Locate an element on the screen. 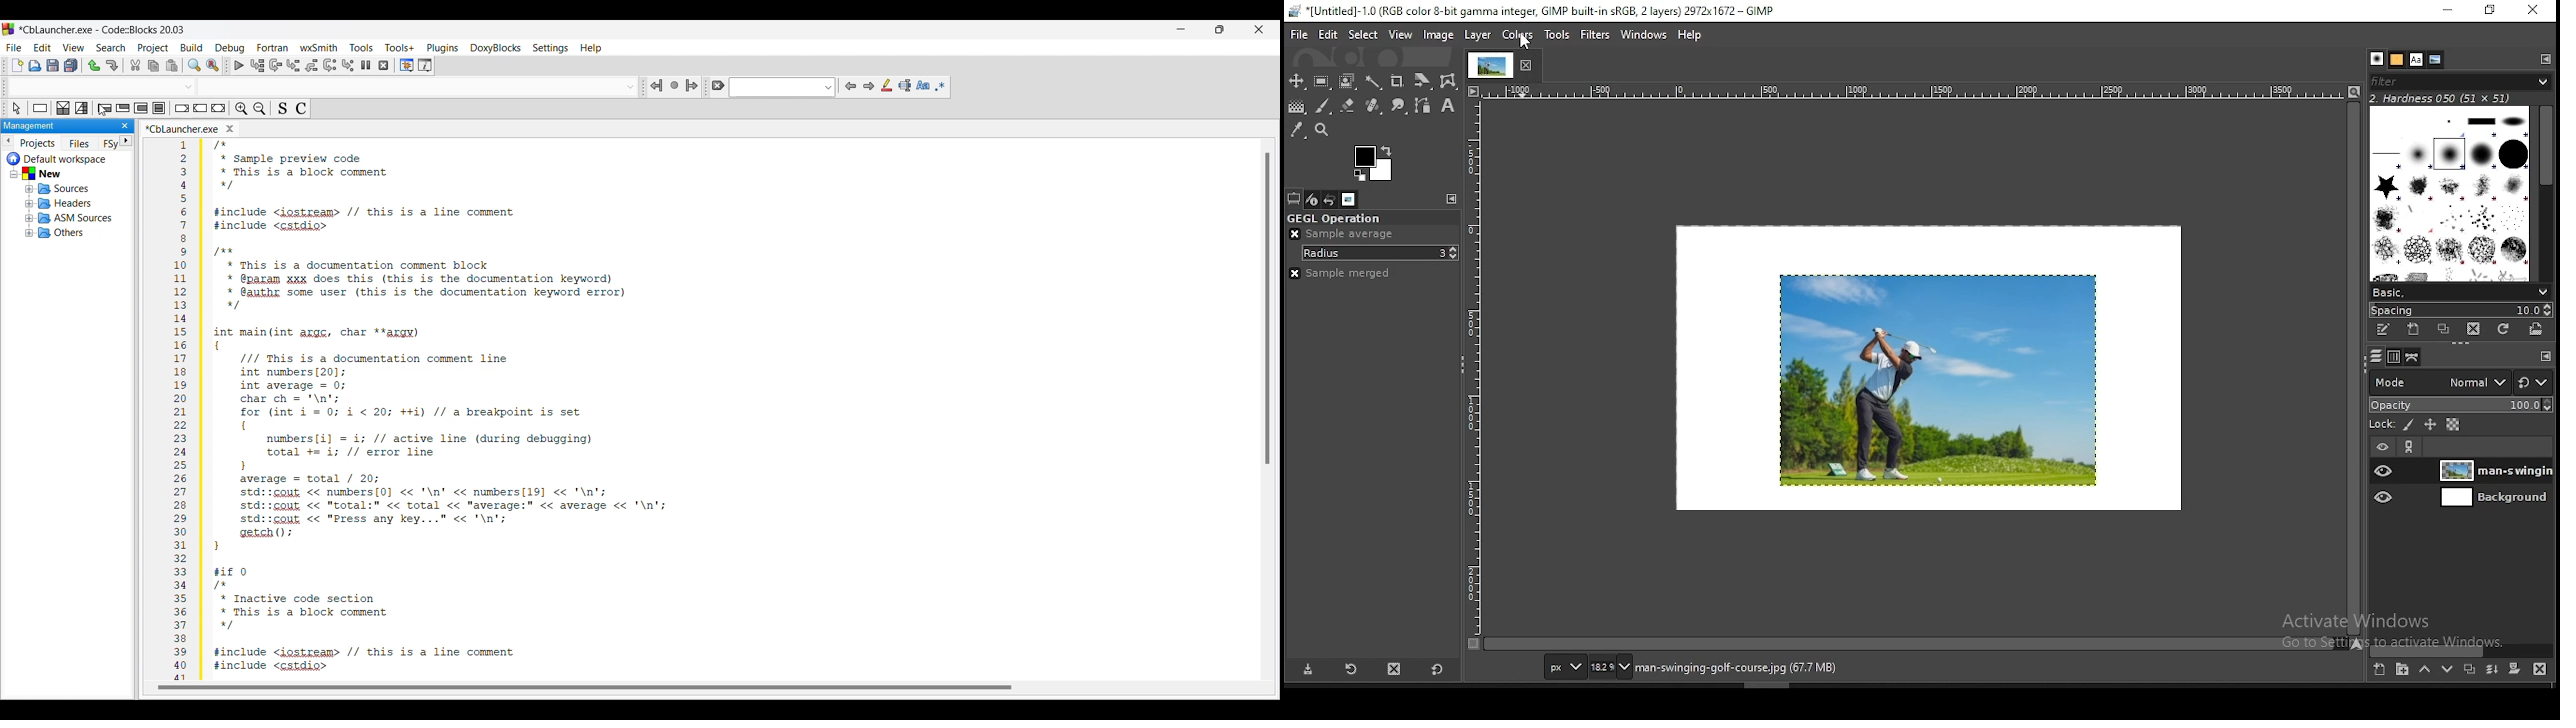 Image resolution: width=2576 pixels, height=728 pixels. Zoom in is located at coordinates (241, 108).